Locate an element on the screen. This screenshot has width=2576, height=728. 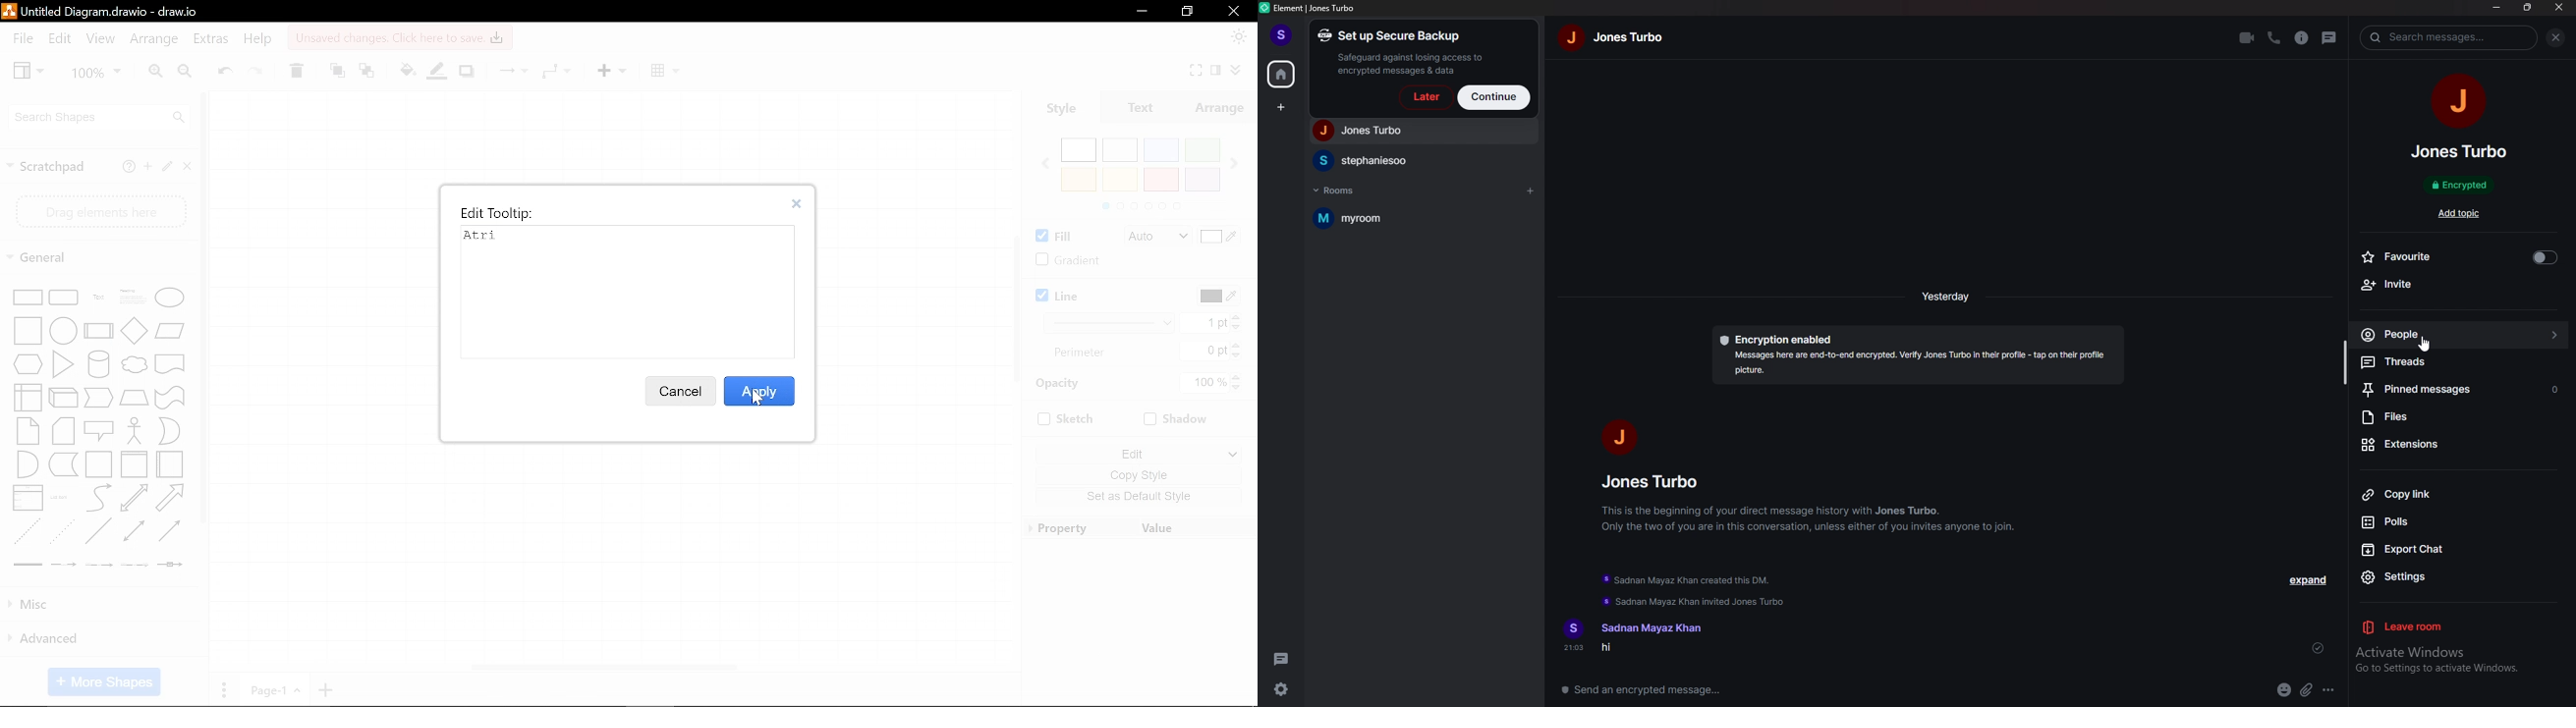
expand is located at coordinates (2310, 580).